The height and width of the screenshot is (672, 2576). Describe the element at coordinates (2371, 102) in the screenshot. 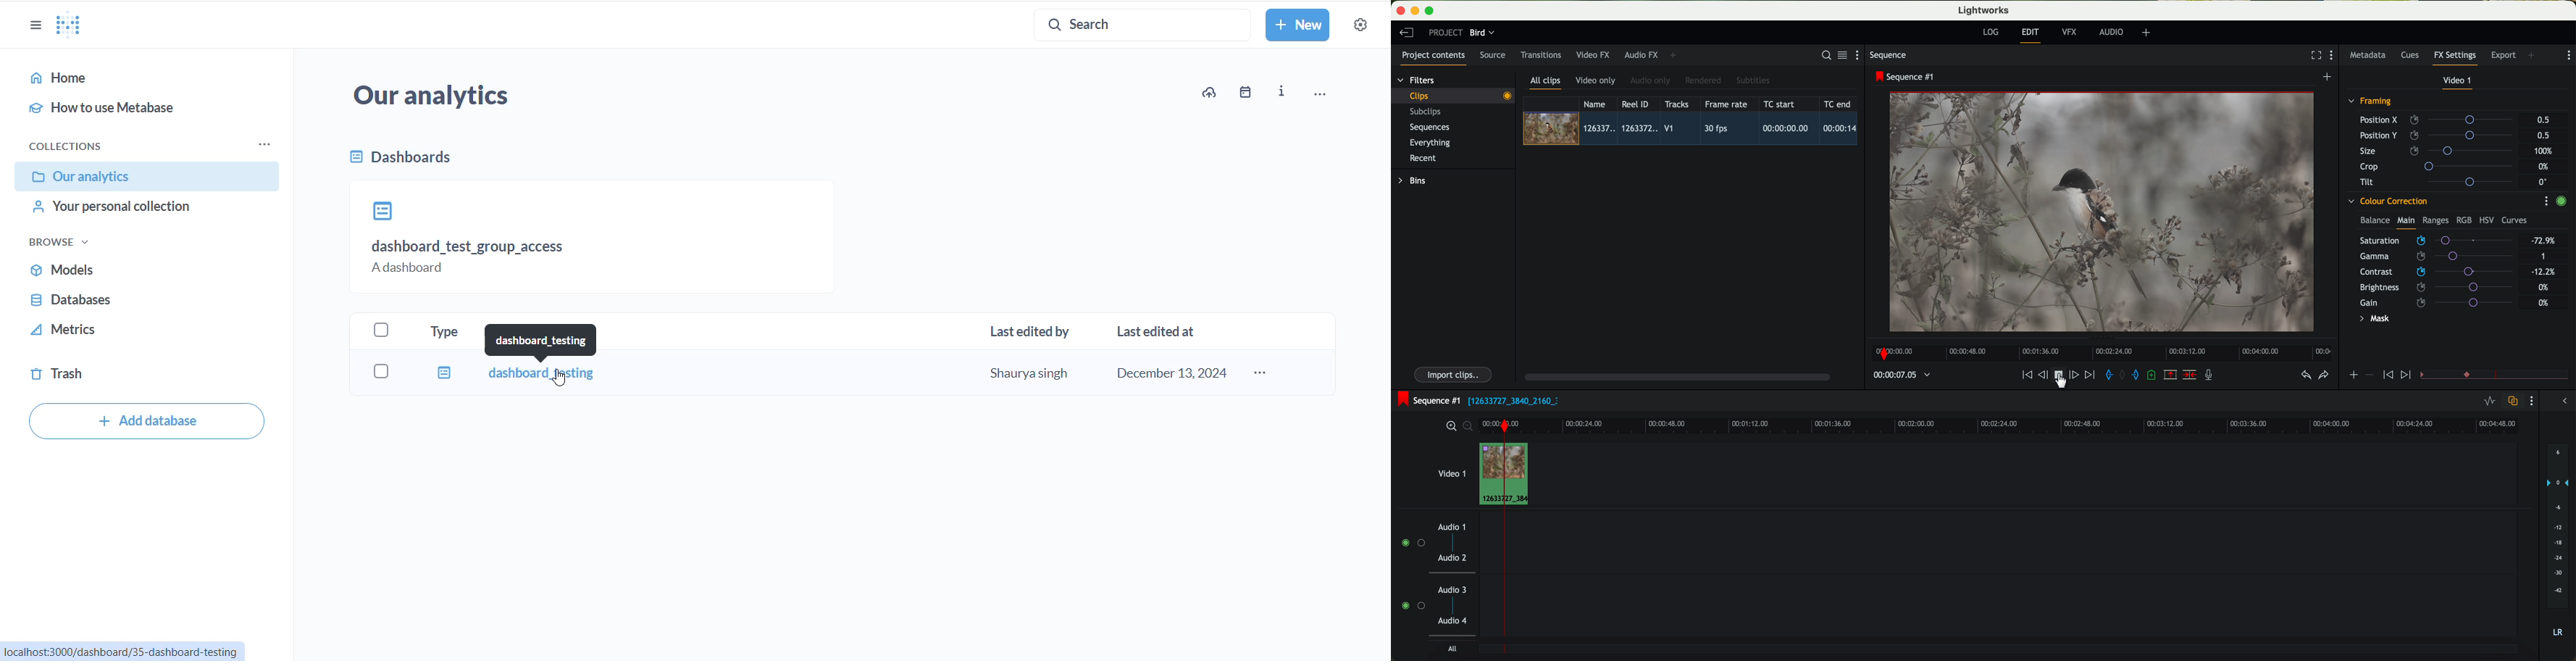

I see `framing` at that location.